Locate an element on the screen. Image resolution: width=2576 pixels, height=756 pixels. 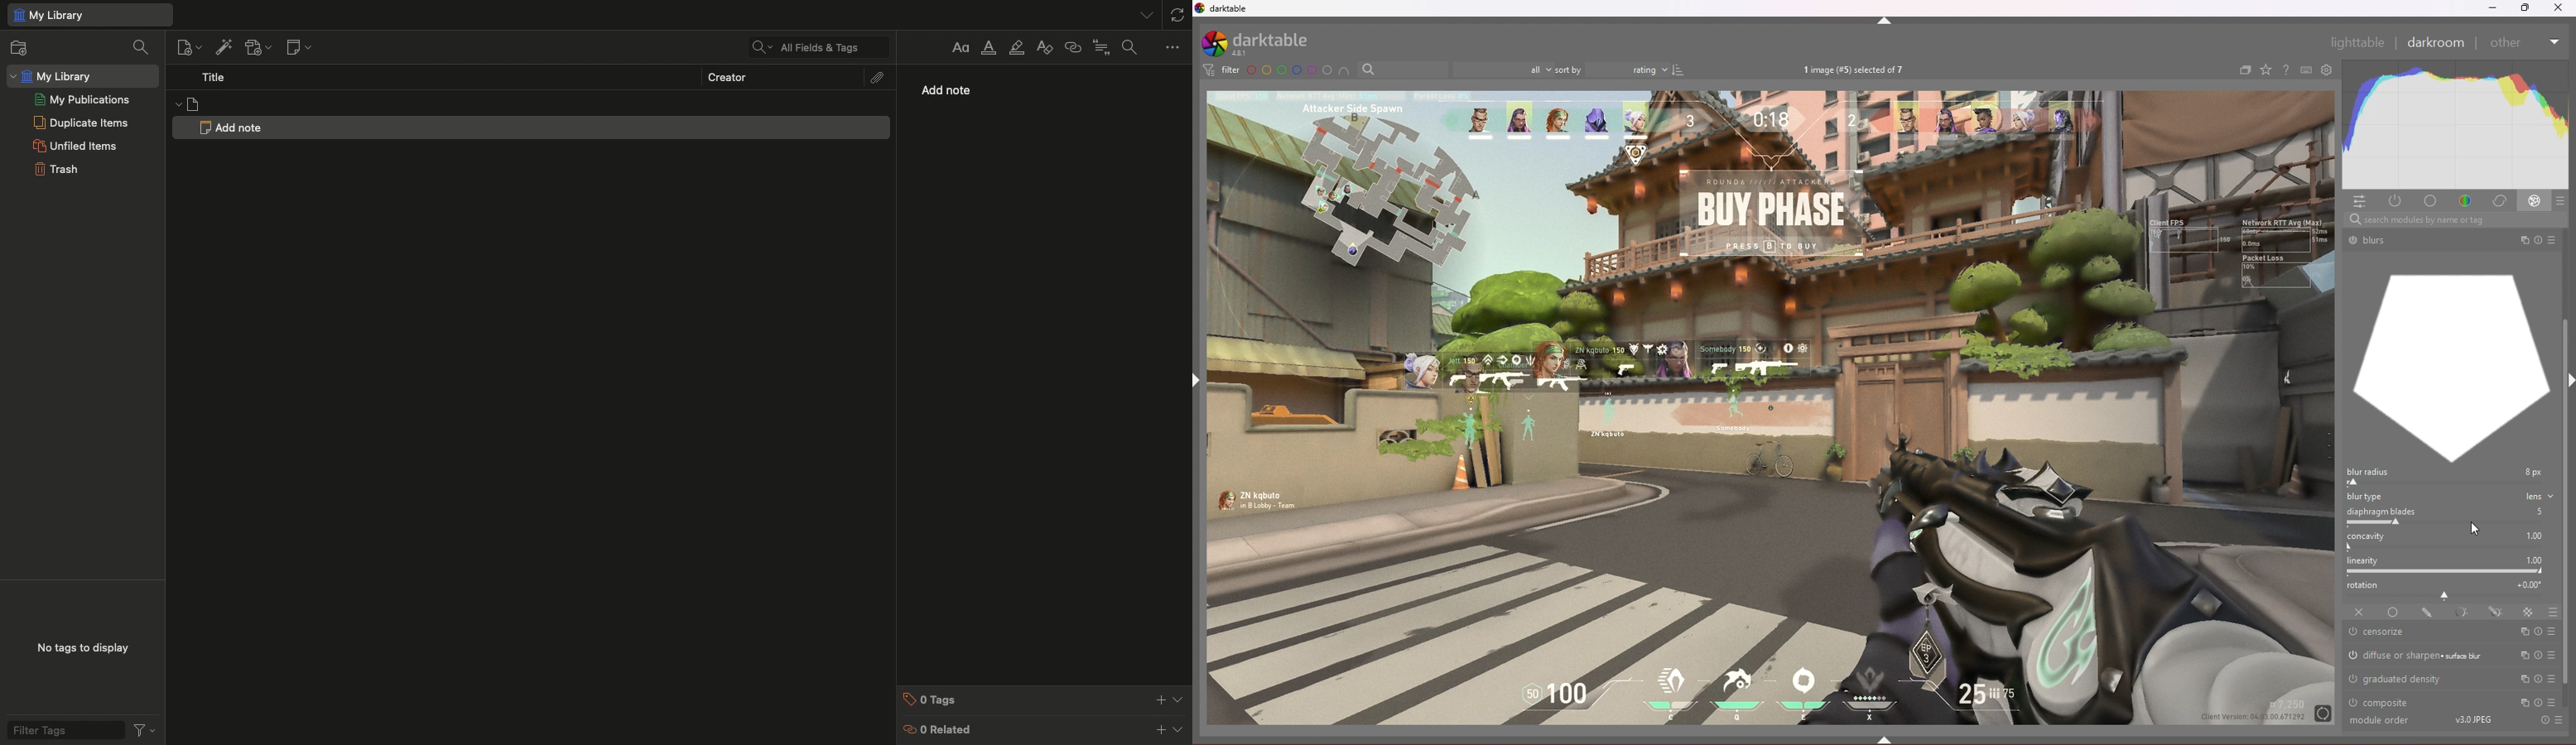
multi instances actions is located at coordinates (2522, 632).